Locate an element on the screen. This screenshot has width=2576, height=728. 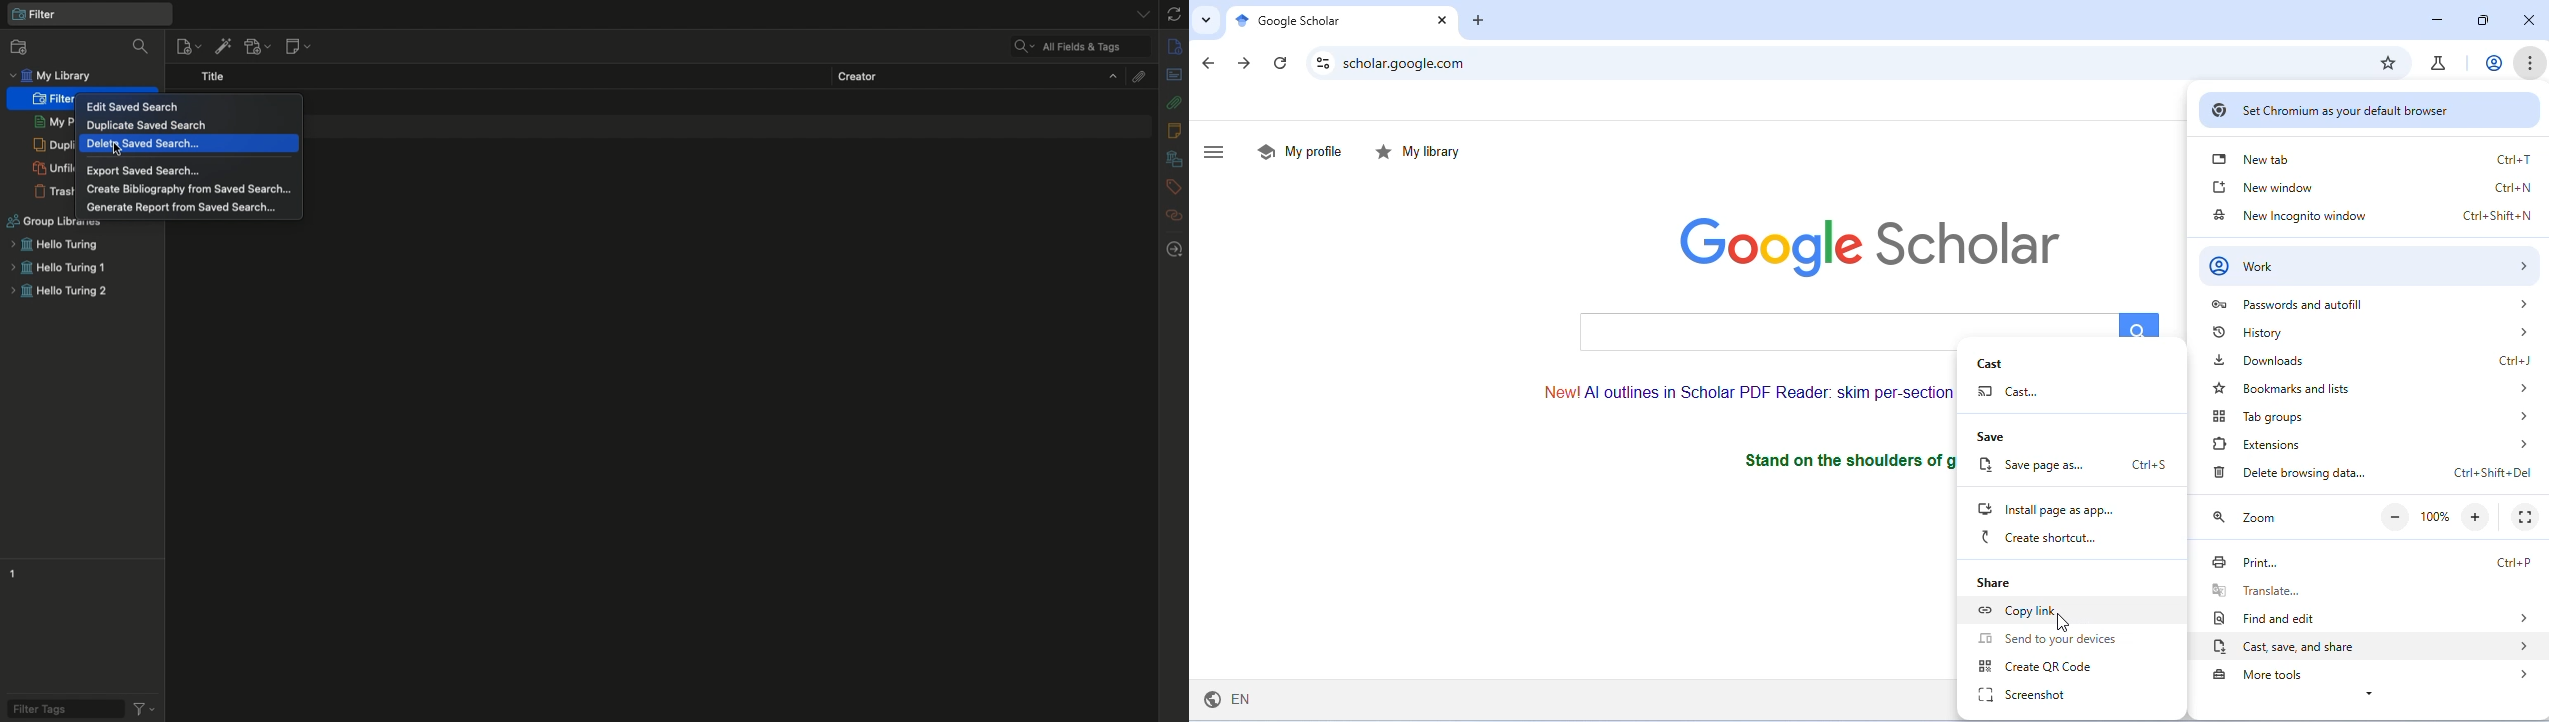
my library is located at coordinates (1419, 152).